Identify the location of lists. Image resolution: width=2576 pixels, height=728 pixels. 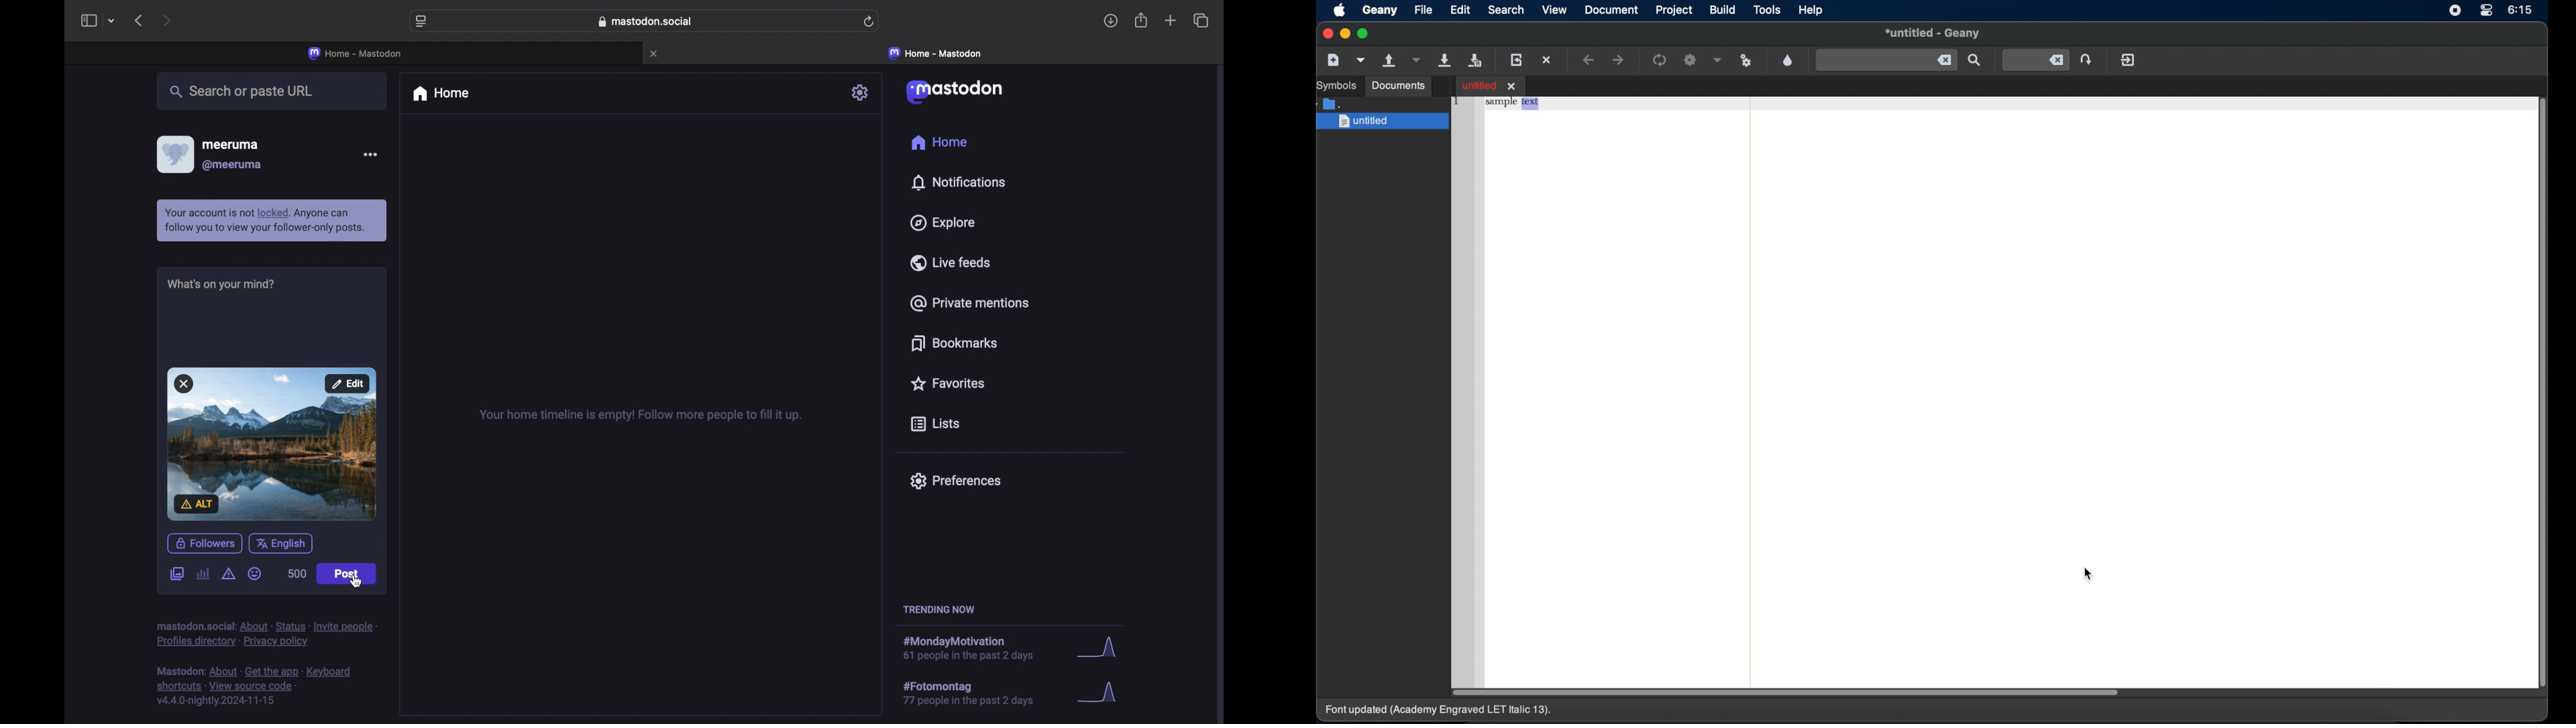
(934, 423).